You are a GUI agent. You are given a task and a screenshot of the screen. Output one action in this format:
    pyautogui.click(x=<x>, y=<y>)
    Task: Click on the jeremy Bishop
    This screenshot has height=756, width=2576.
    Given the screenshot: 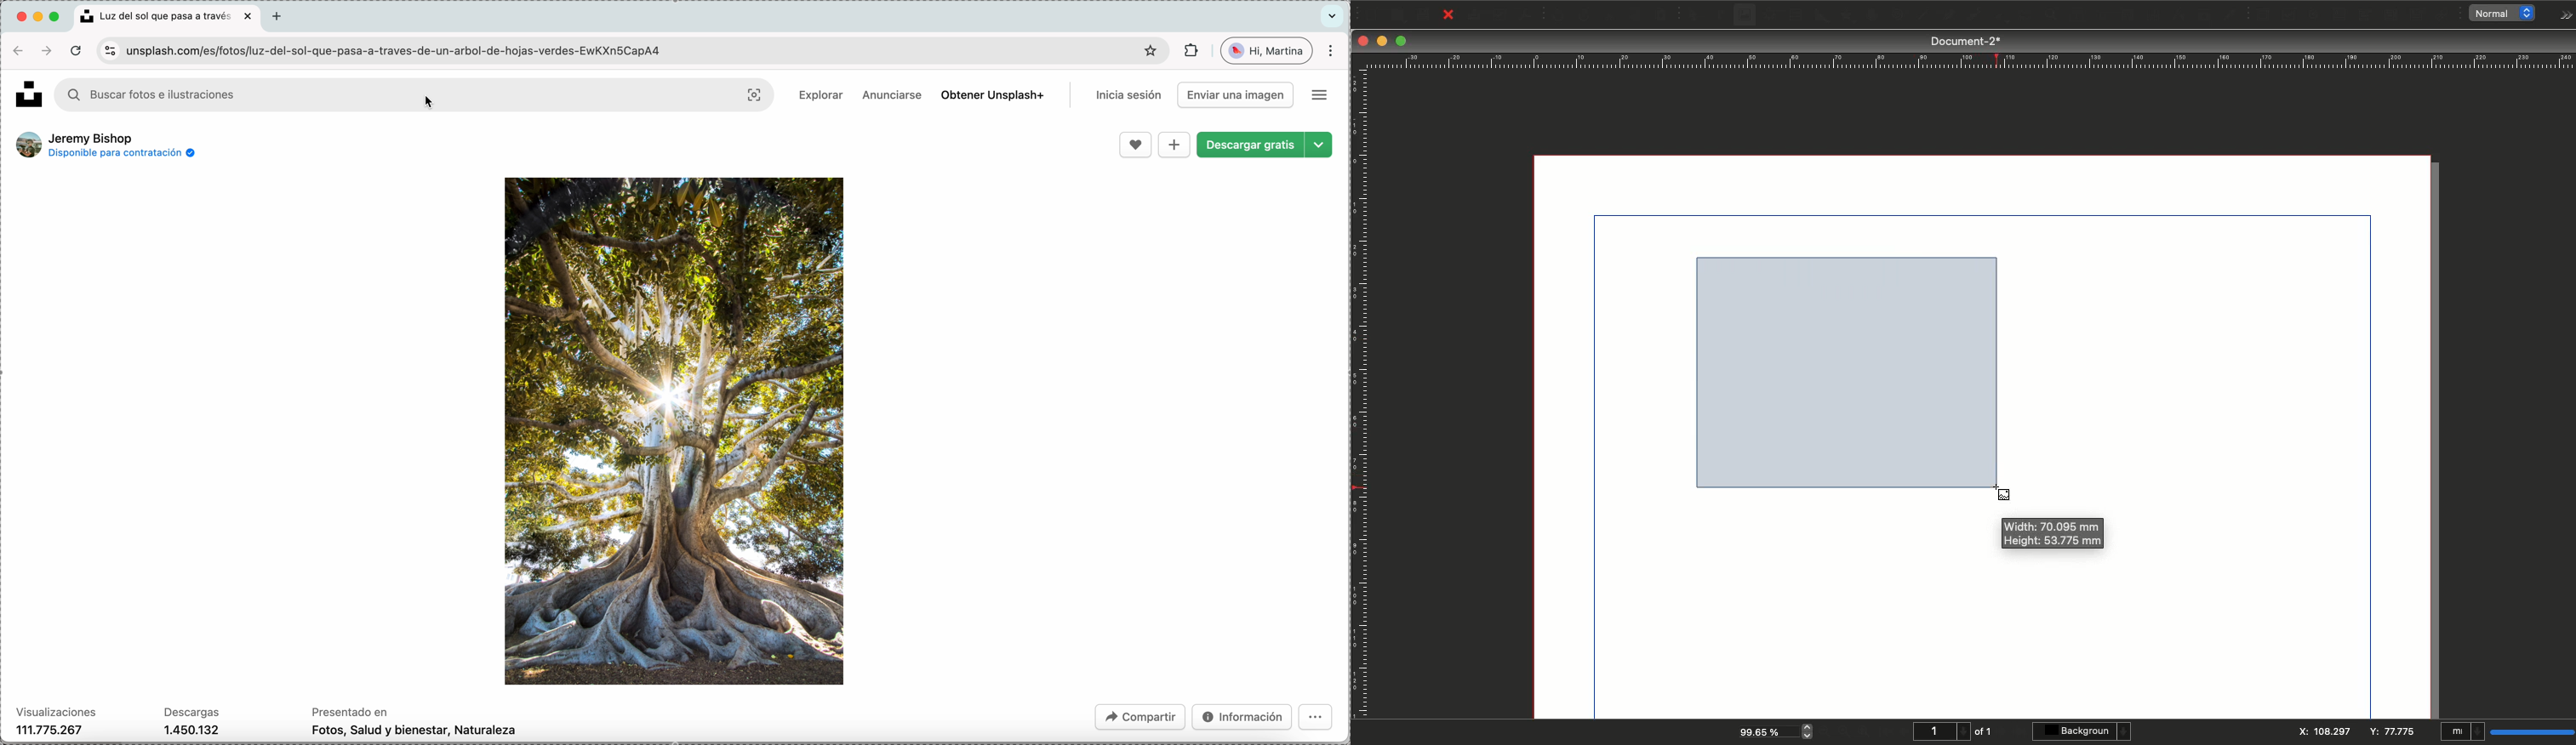 What is the action you would take?
    pyautogui.click(x=94, y=137)
    